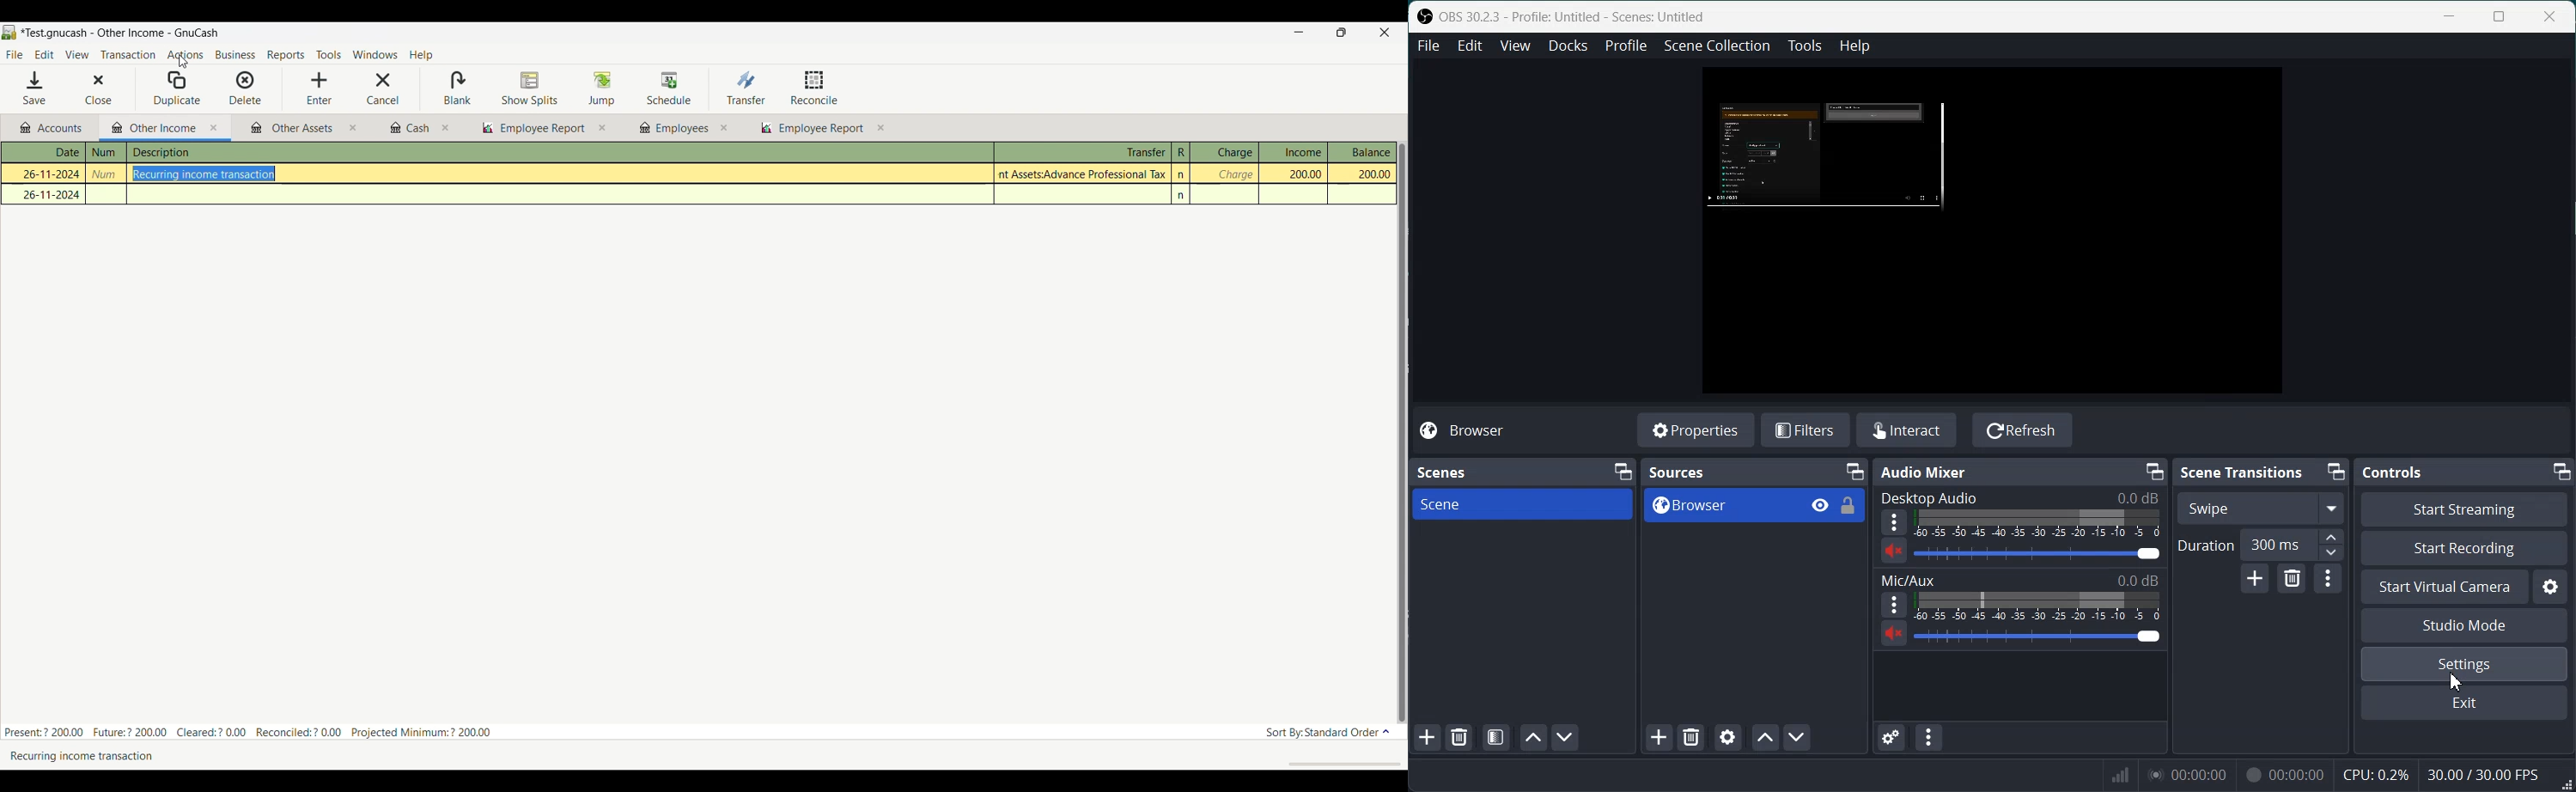 This screenshot has height=812, width=2576. What do you see at coordinates (820, 130) in the screenshot?
I see `employee report` at bounding box center [820, 130].